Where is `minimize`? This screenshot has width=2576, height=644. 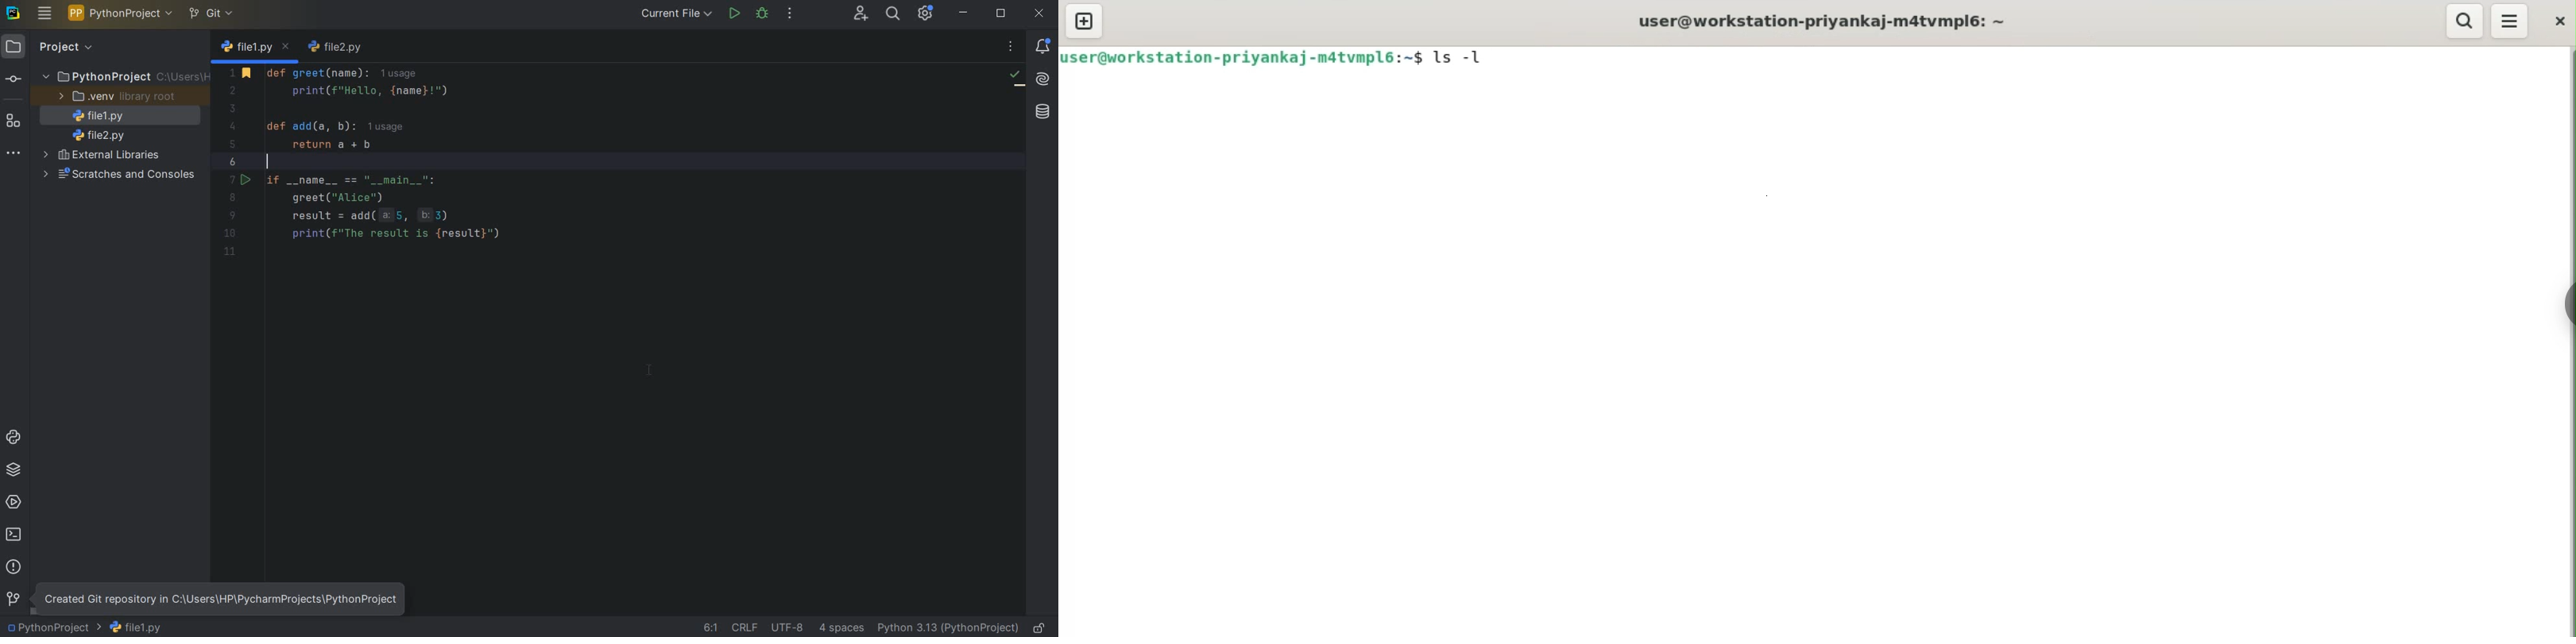
minimize is located at coordinates (964, 14).